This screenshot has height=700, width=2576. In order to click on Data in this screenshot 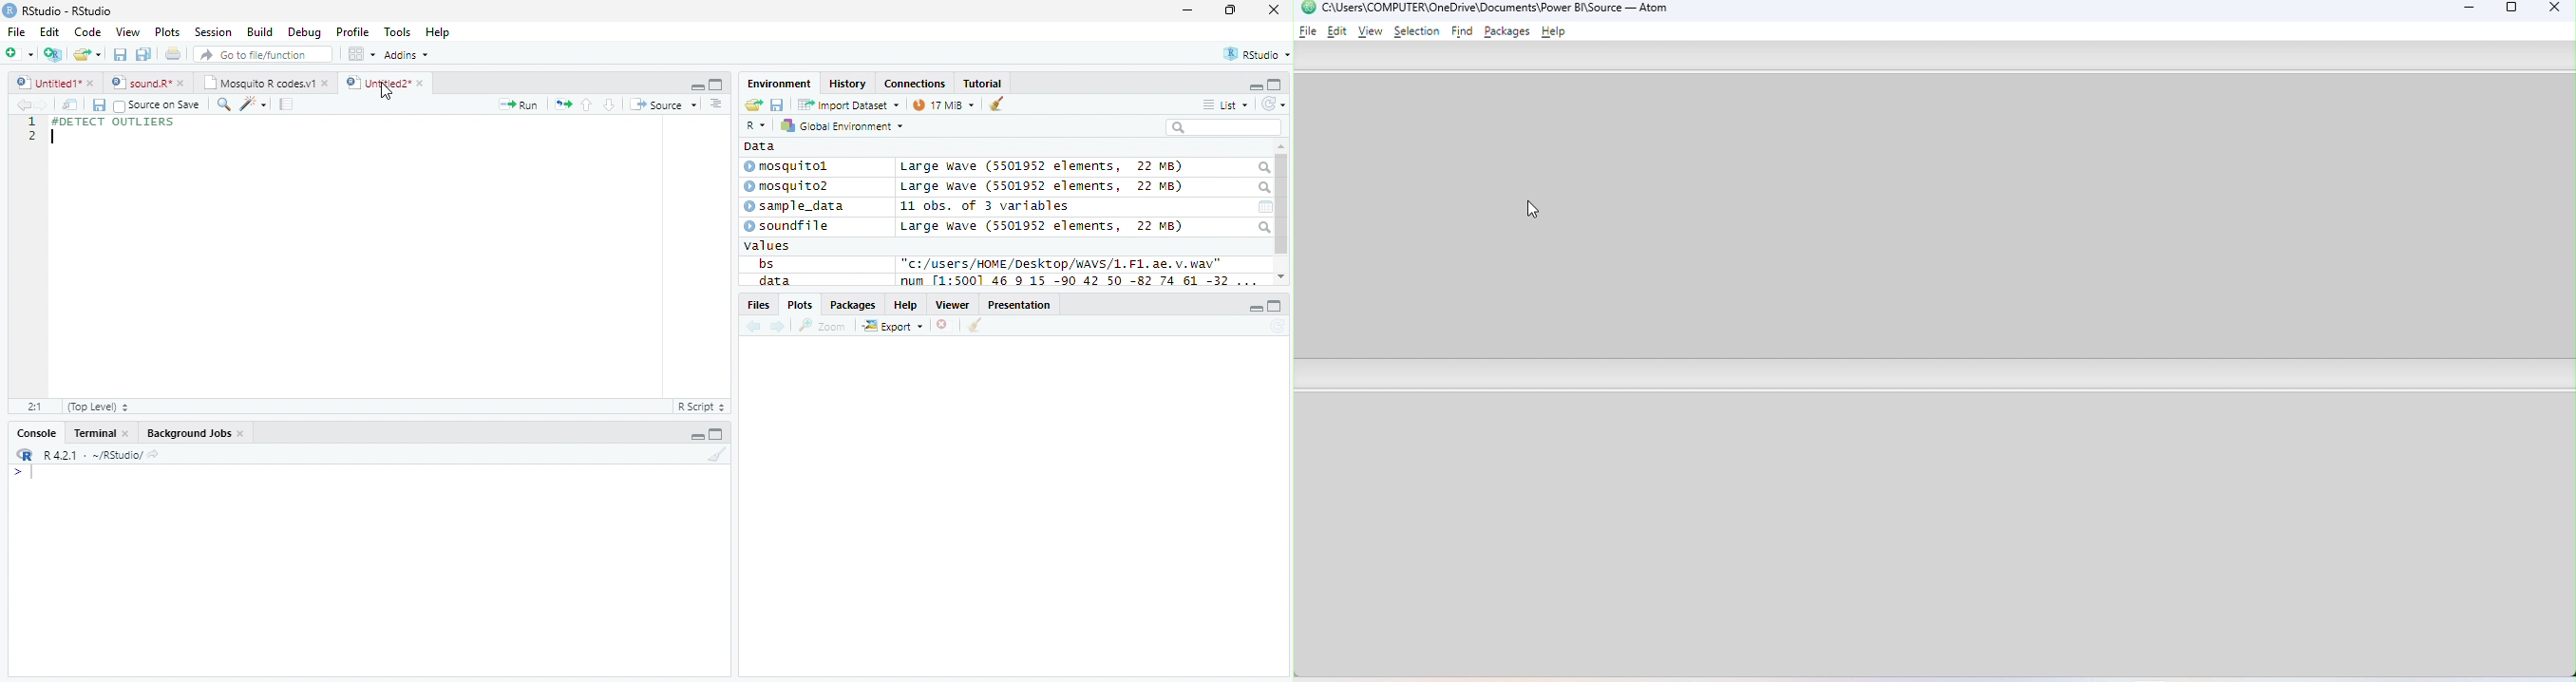, I will do `click(760, 146)`.